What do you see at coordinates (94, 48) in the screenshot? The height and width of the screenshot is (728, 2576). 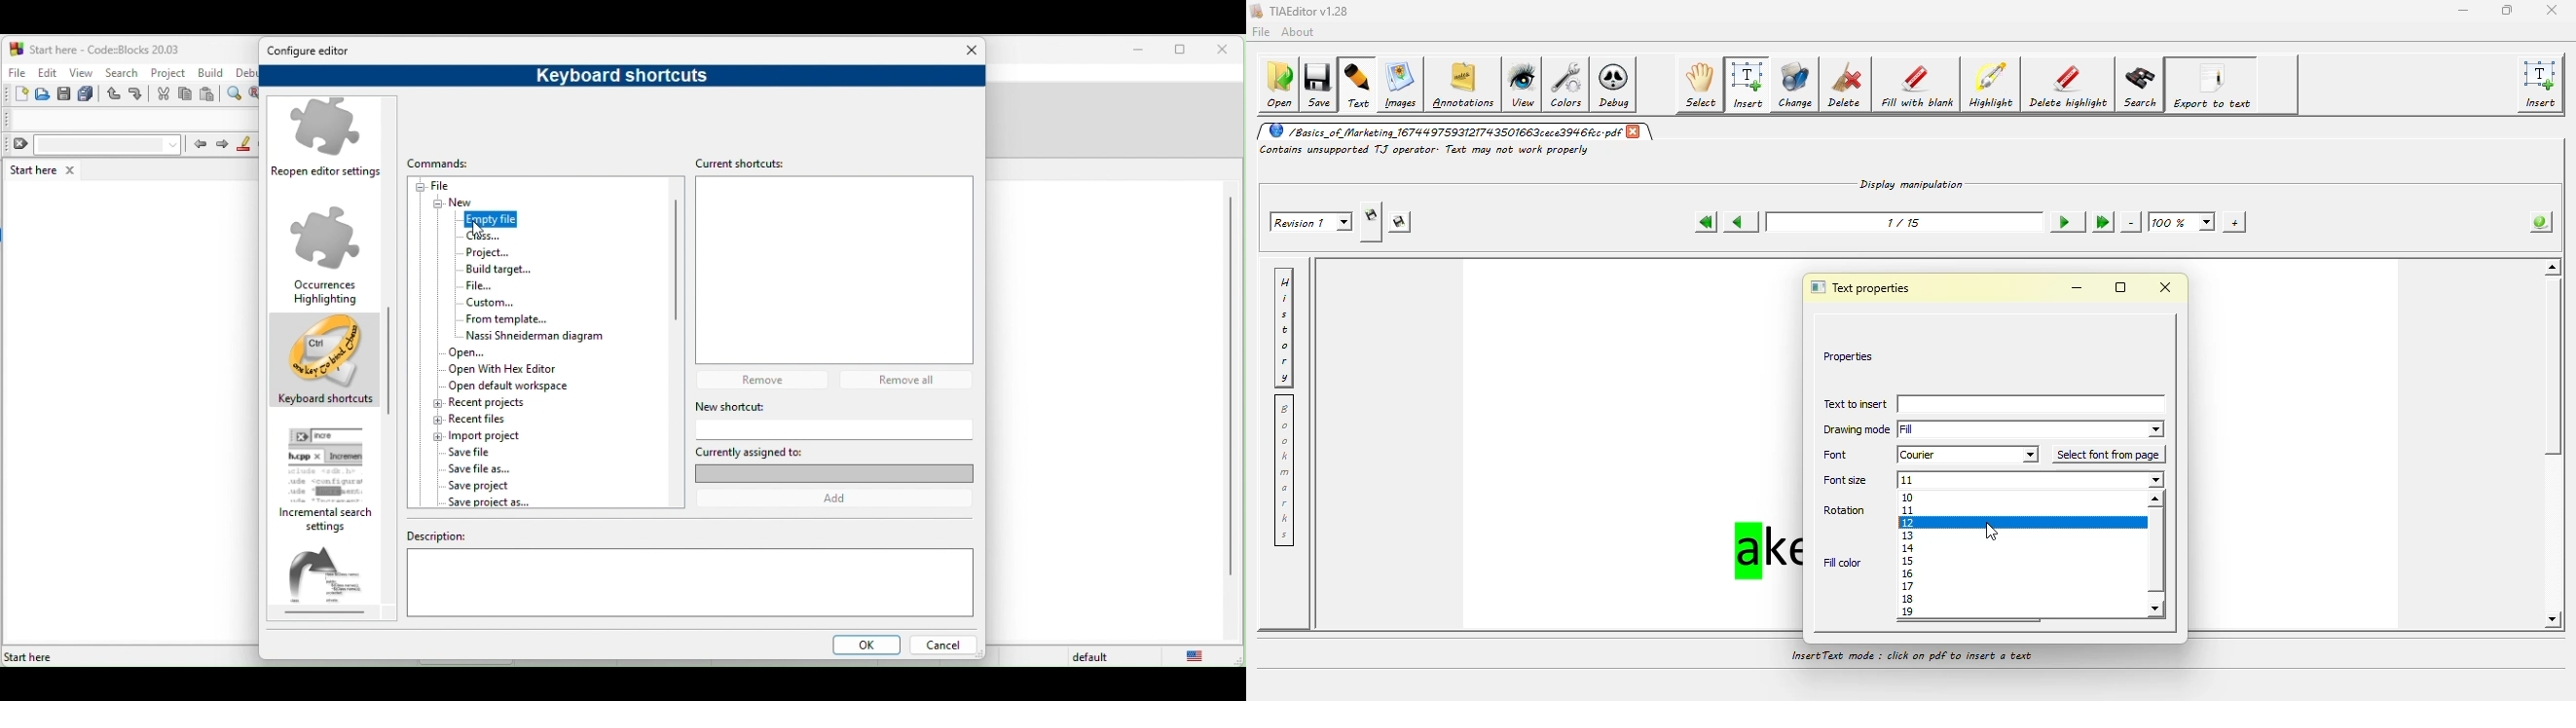 I see `start here-code blocks-20.03` at bounding box center [94, 48].